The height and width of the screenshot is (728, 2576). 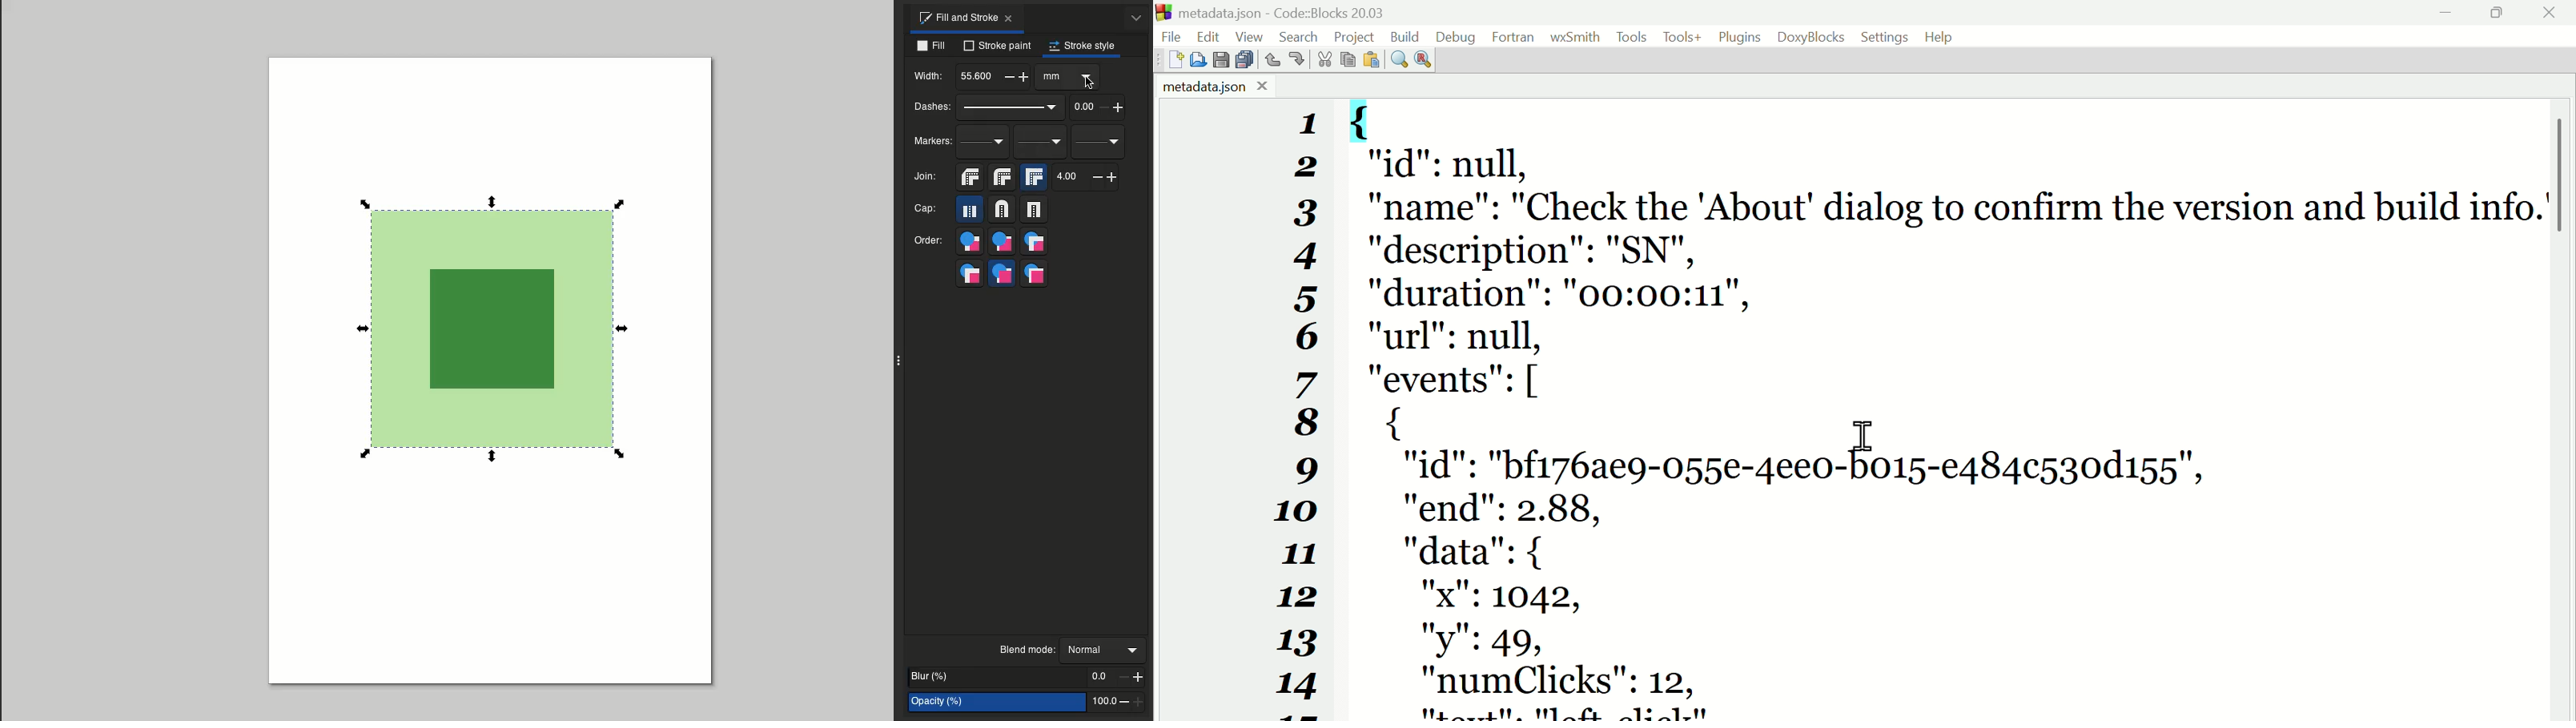 I want to click on Save all, so click(x=1246, y=59).